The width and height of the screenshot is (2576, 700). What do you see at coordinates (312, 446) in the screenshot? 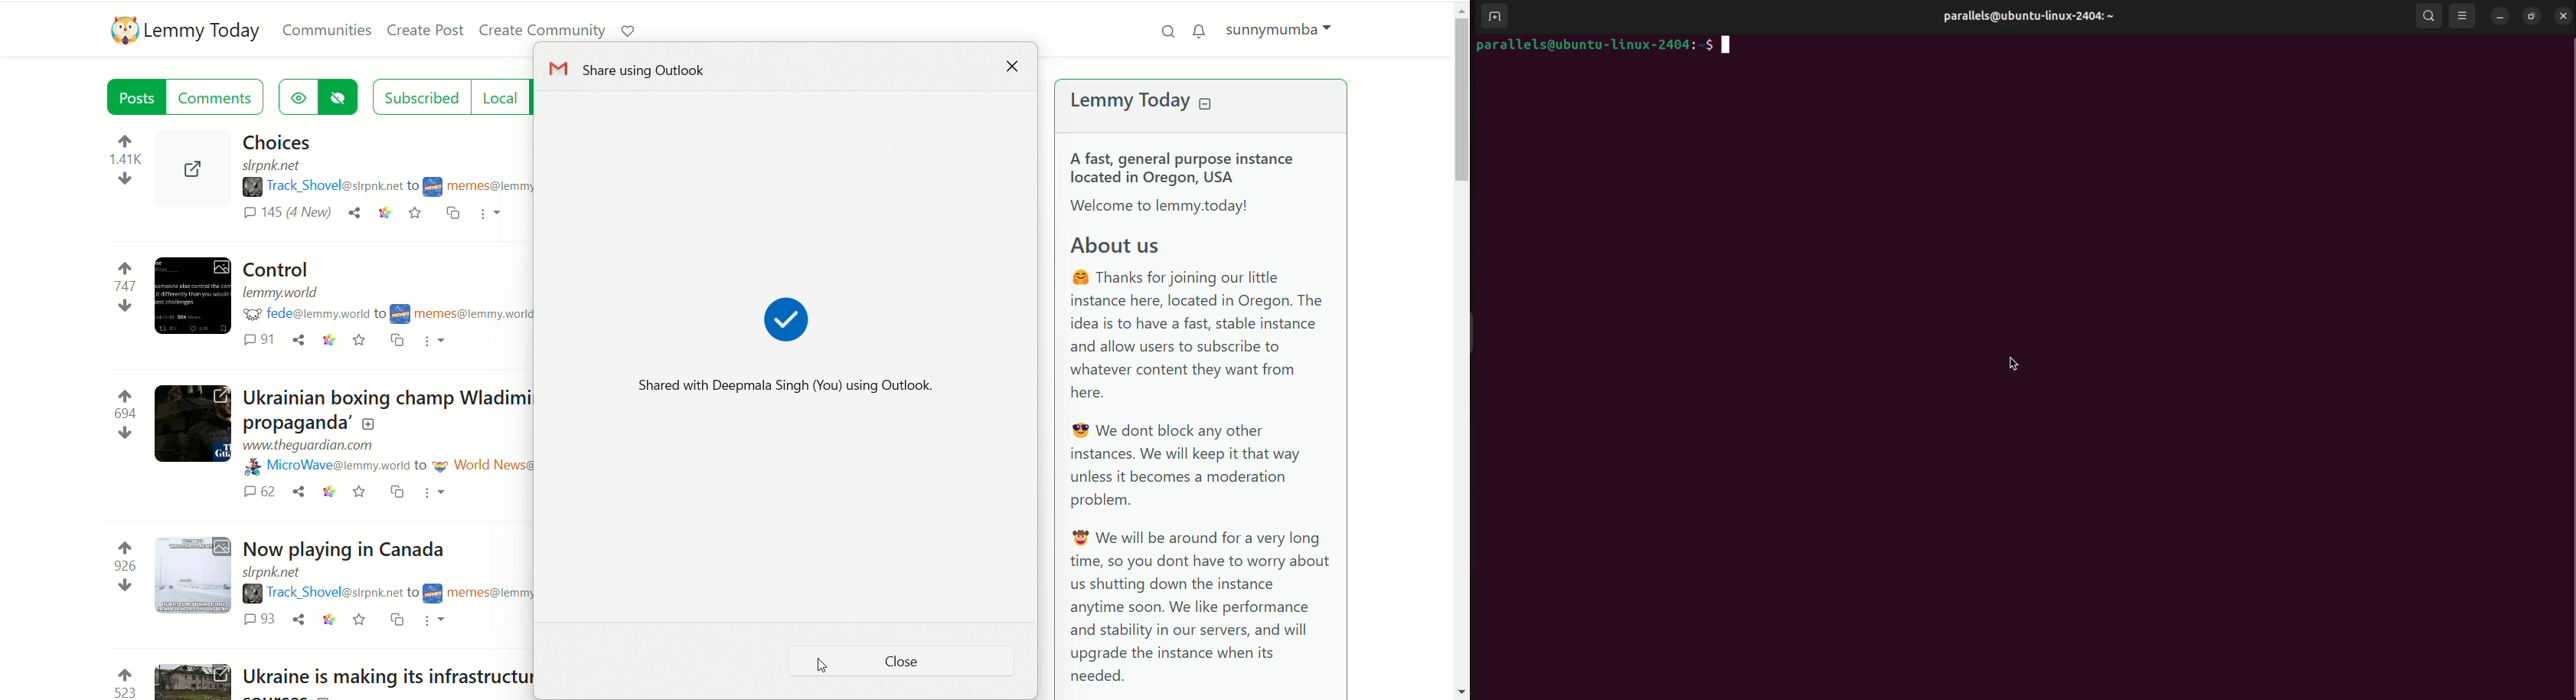
I see `URL` at bounding box center [312, 446].